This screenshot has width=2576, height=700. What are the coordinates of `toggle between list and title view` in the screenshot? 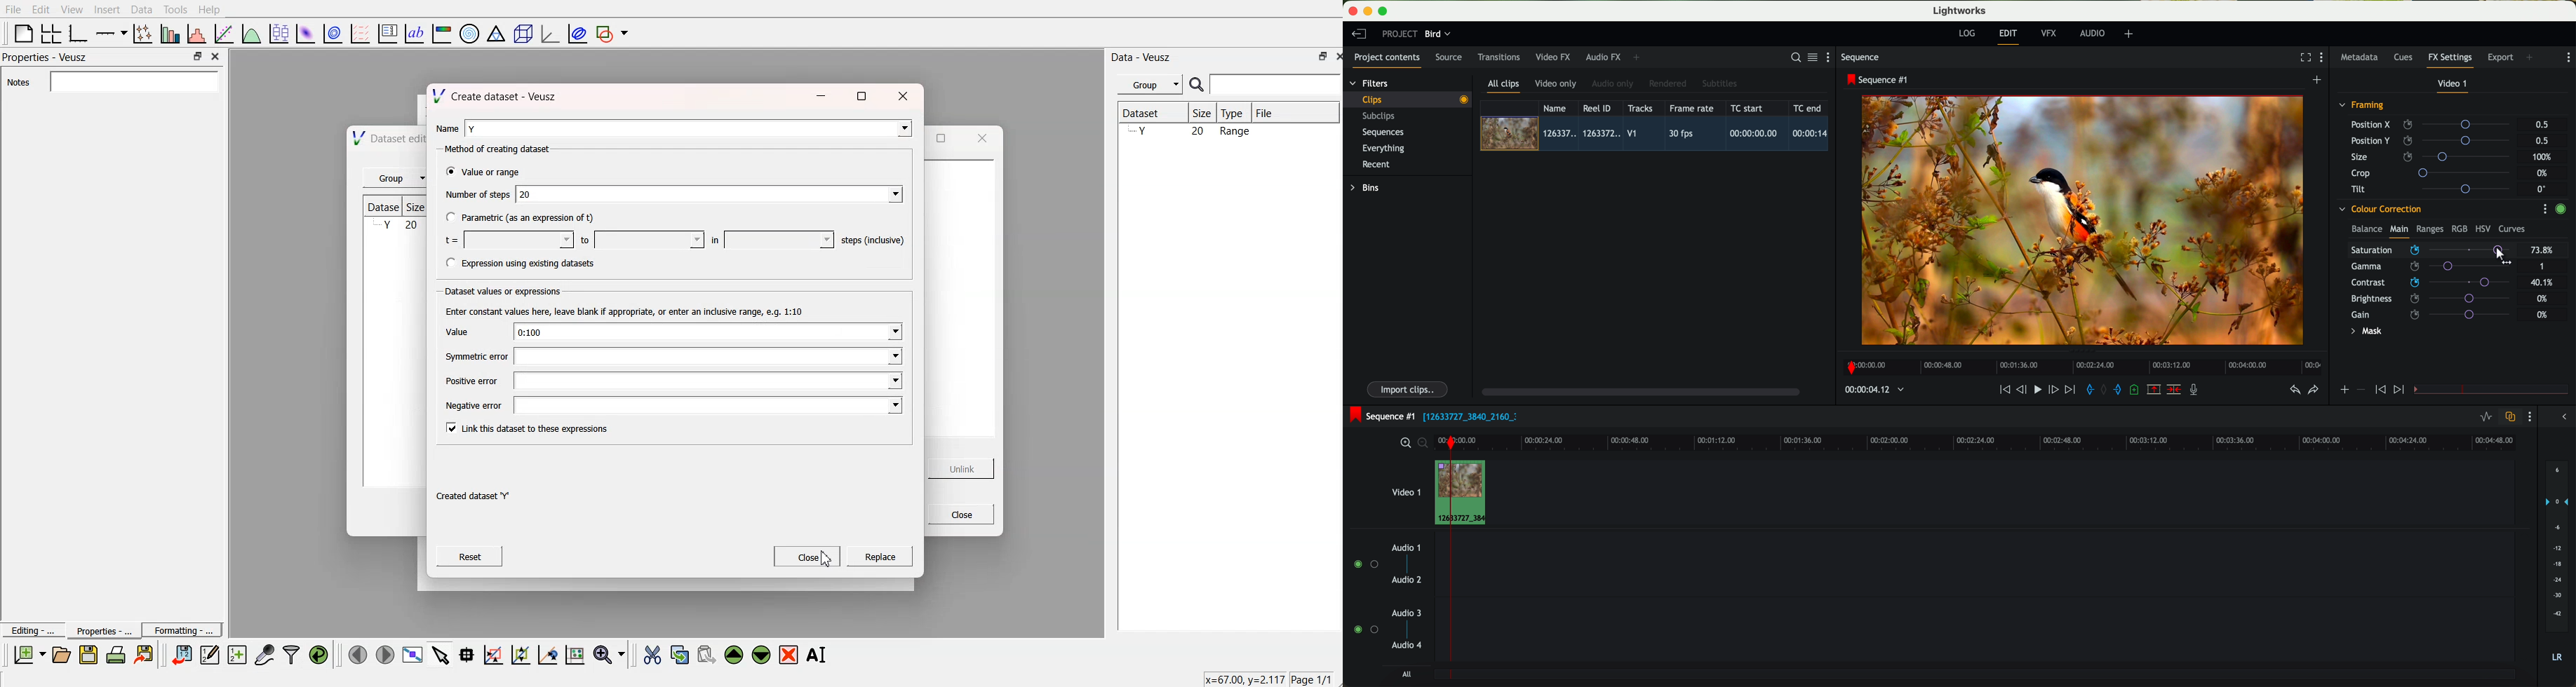 It's located at (1812, 57).